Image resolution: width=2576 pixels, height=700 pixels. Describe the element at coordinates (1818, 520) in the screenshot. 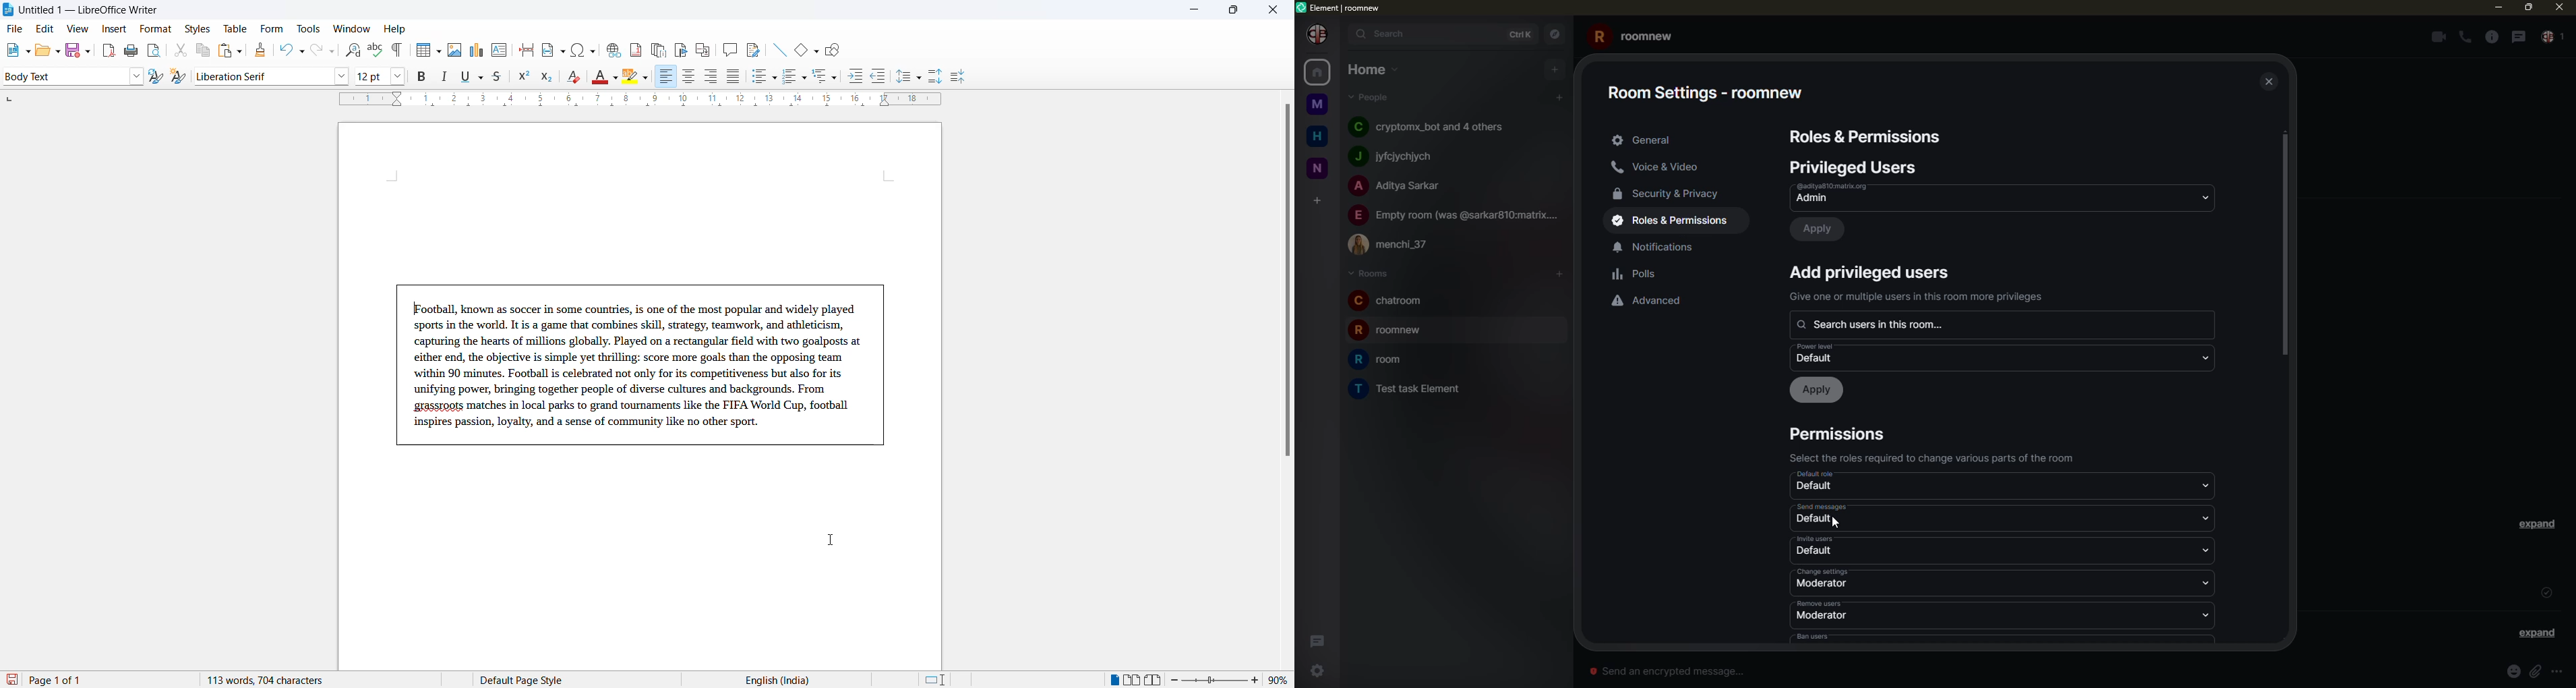

I see `default` at that location.